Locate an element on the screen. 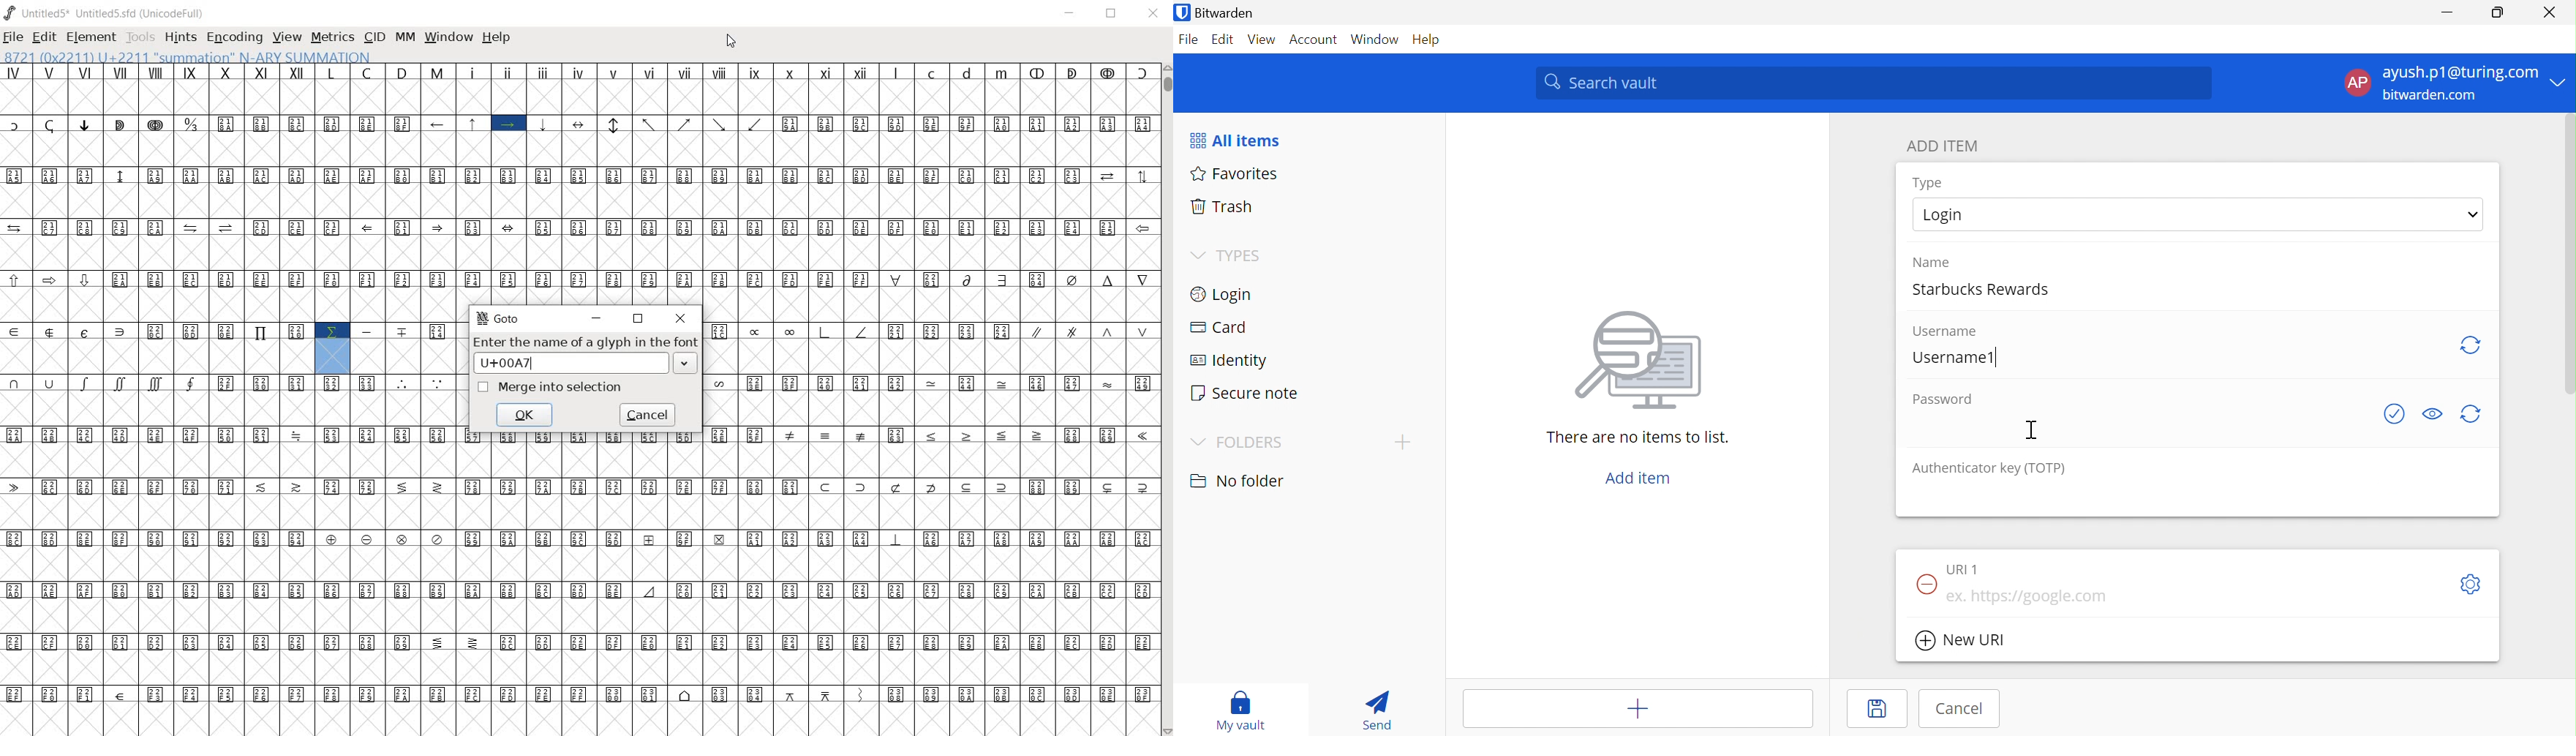 This screenshot has width=2576, height=756. empty cells is located at coordinates (580, 201).